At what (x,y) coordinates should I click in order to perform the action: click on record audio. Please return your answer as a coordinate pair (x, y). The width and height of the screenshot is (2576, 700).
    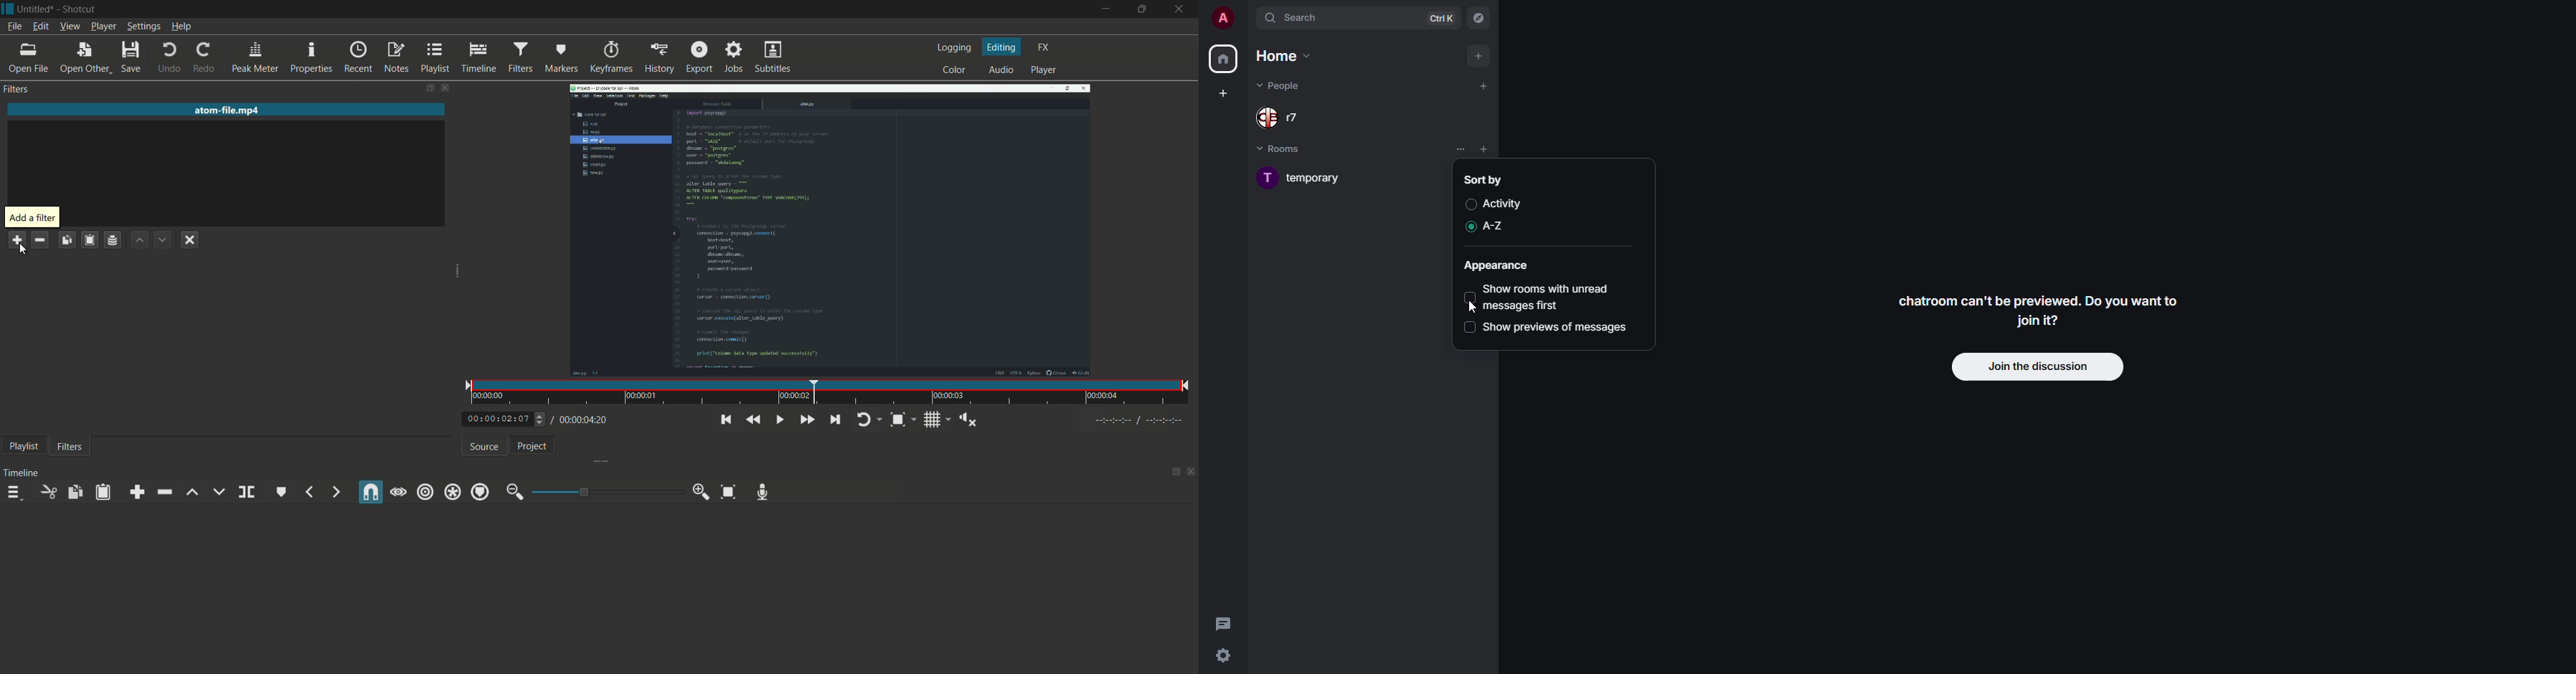
    Looking at the image, I should click on (763, 492).